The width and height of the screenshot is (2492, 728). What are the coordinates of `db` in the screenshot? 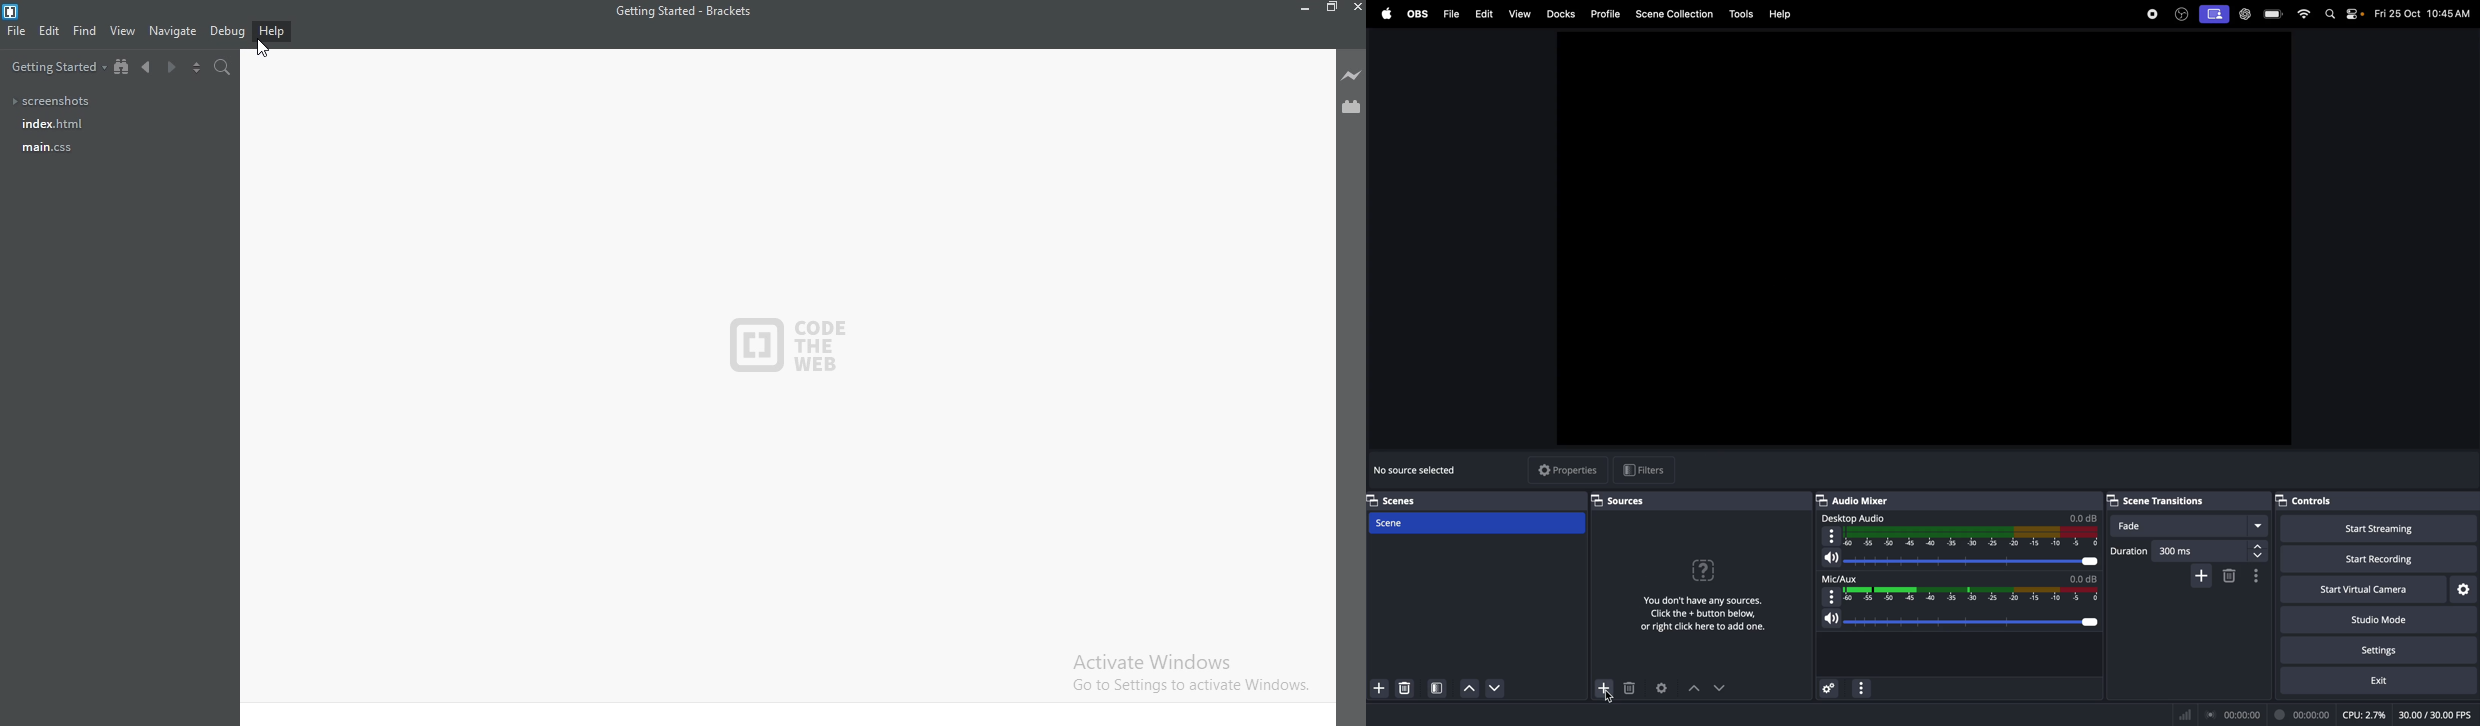 It's located at (2081, 517).